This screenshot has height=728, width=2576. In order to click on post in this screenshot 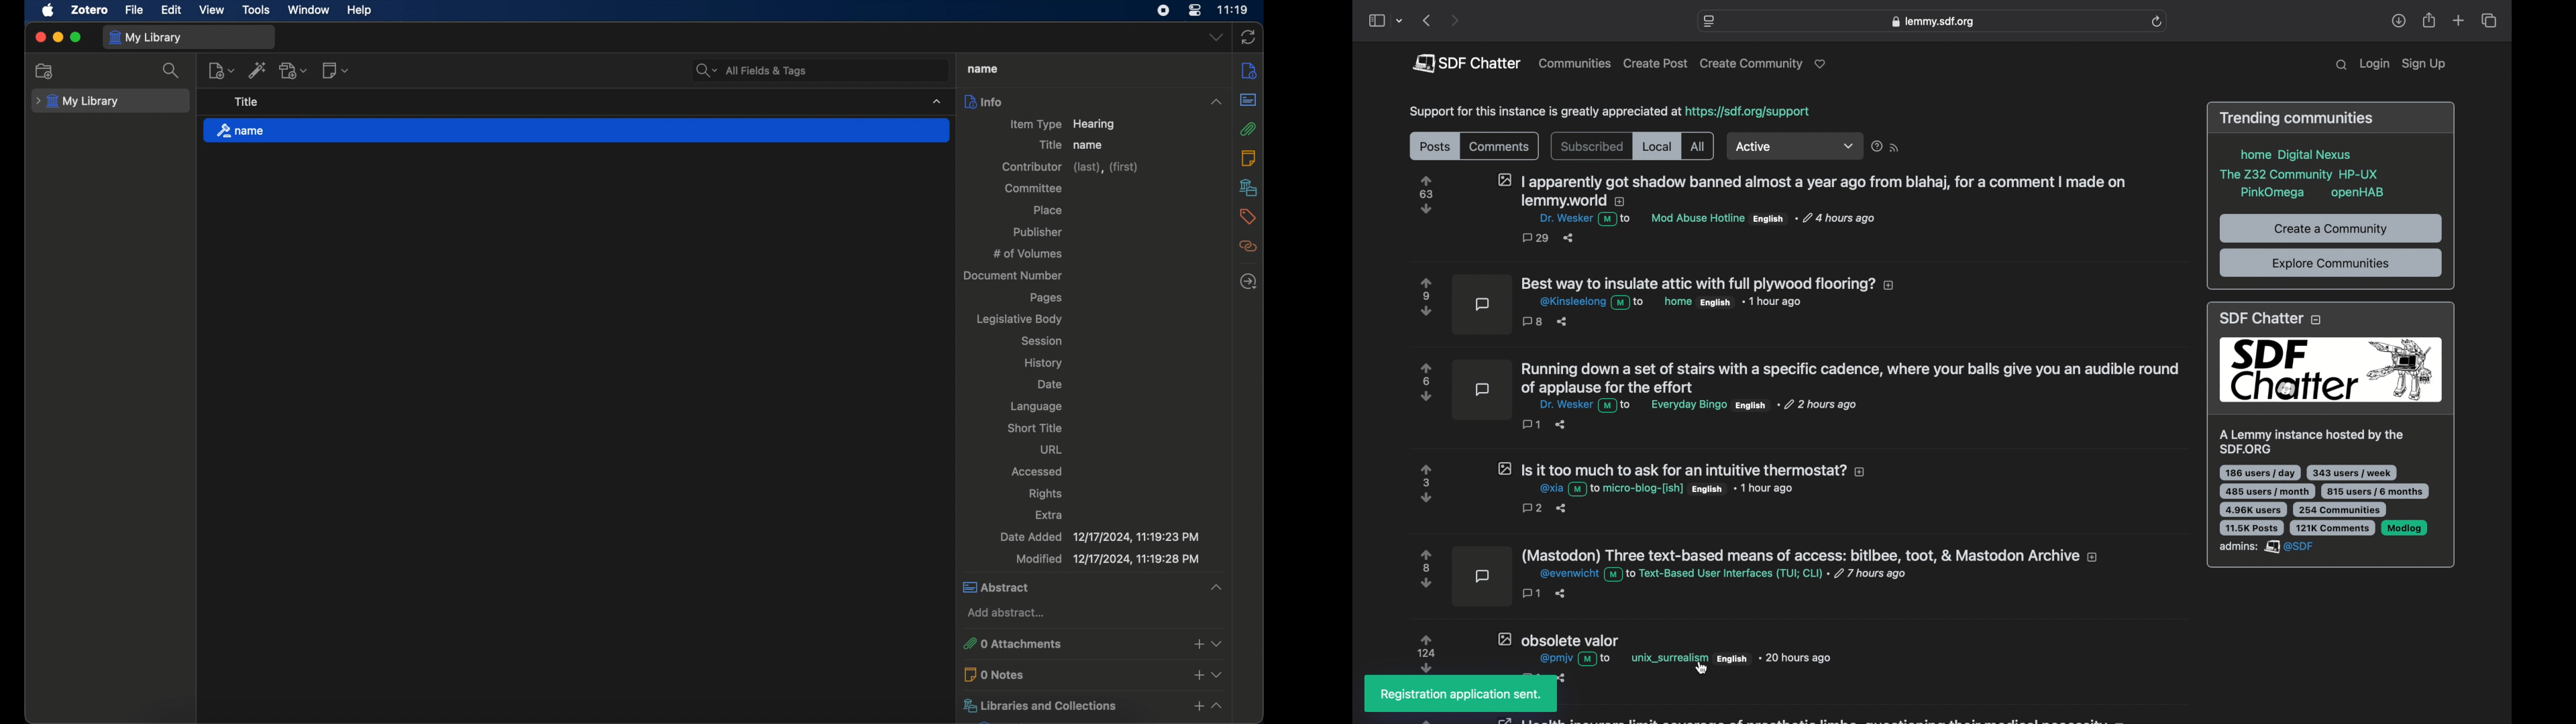, I will do `click(1629, 653)`.